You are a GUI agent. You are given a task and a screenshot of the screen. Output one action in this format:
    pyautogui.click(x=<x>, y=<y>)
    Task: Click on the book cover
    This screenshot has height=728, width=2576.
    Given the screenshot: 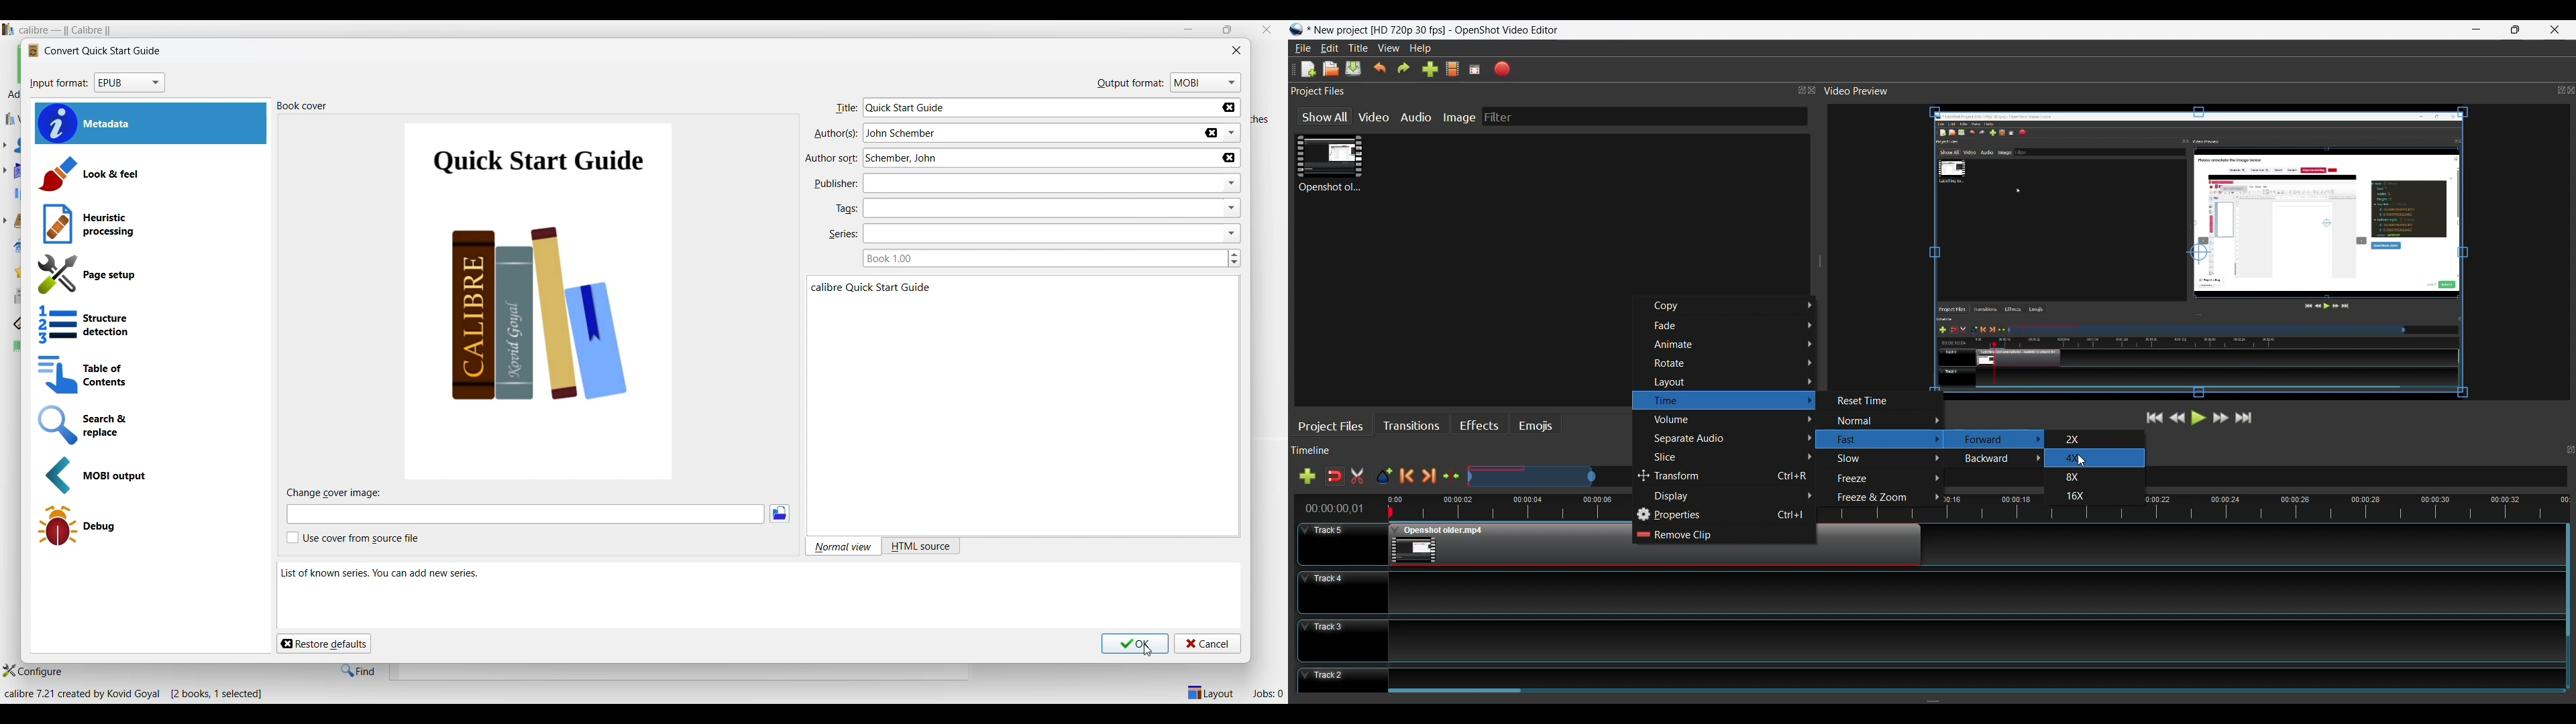 What is the action you would take?
    pyautogui.click(x=305, y=107)
    